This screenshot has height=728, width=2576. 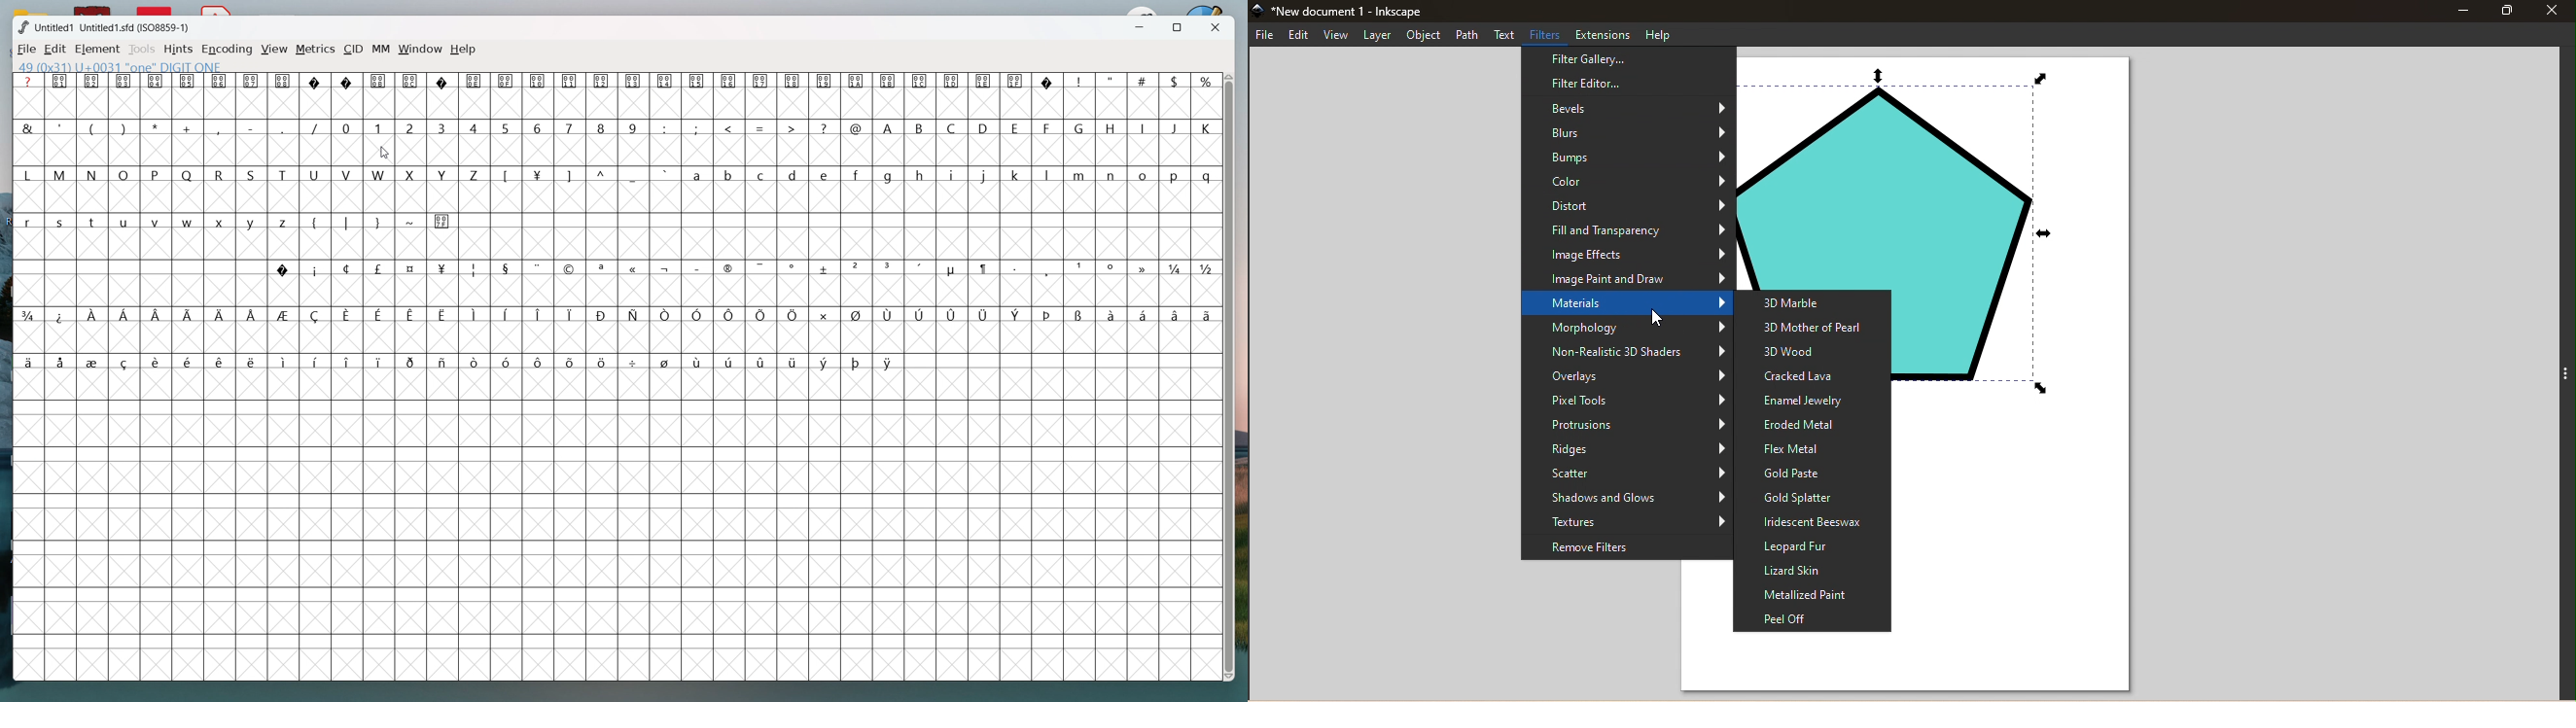 I want to click on <, so click(x=732, y=127).